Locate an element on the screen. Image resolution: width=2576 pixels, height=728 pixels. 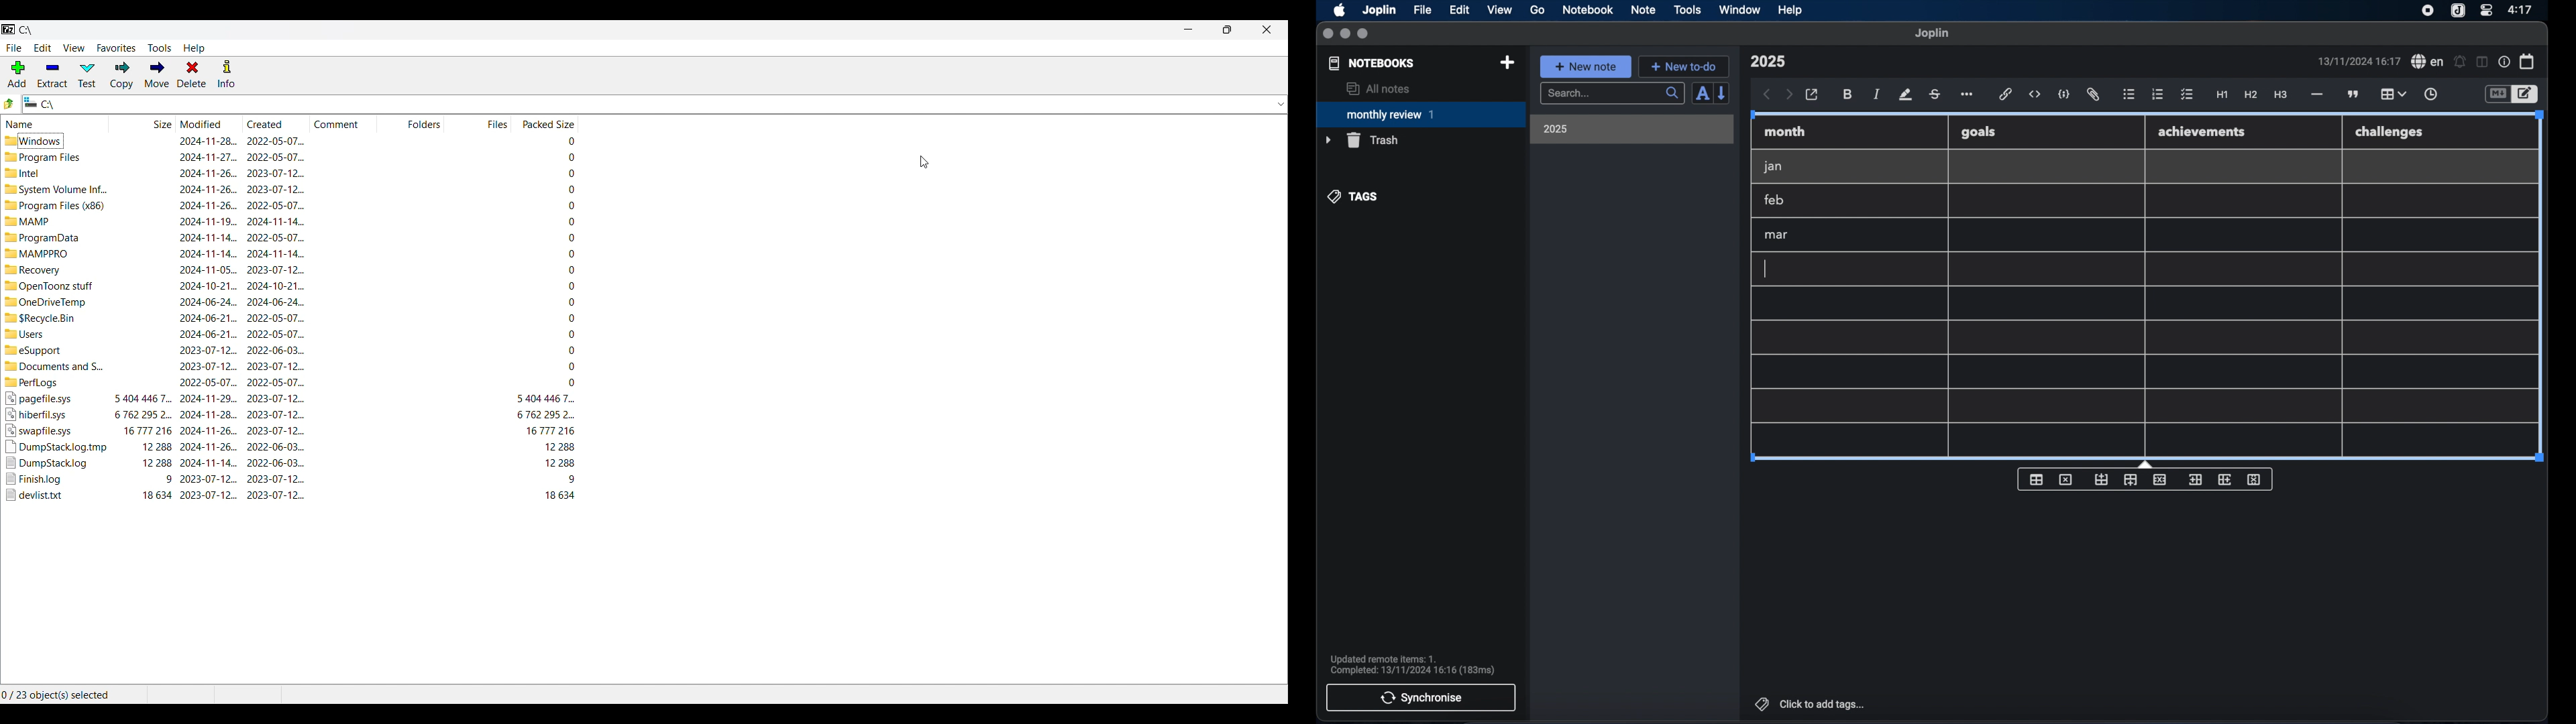
edit is located at coordinates (1460, 10).